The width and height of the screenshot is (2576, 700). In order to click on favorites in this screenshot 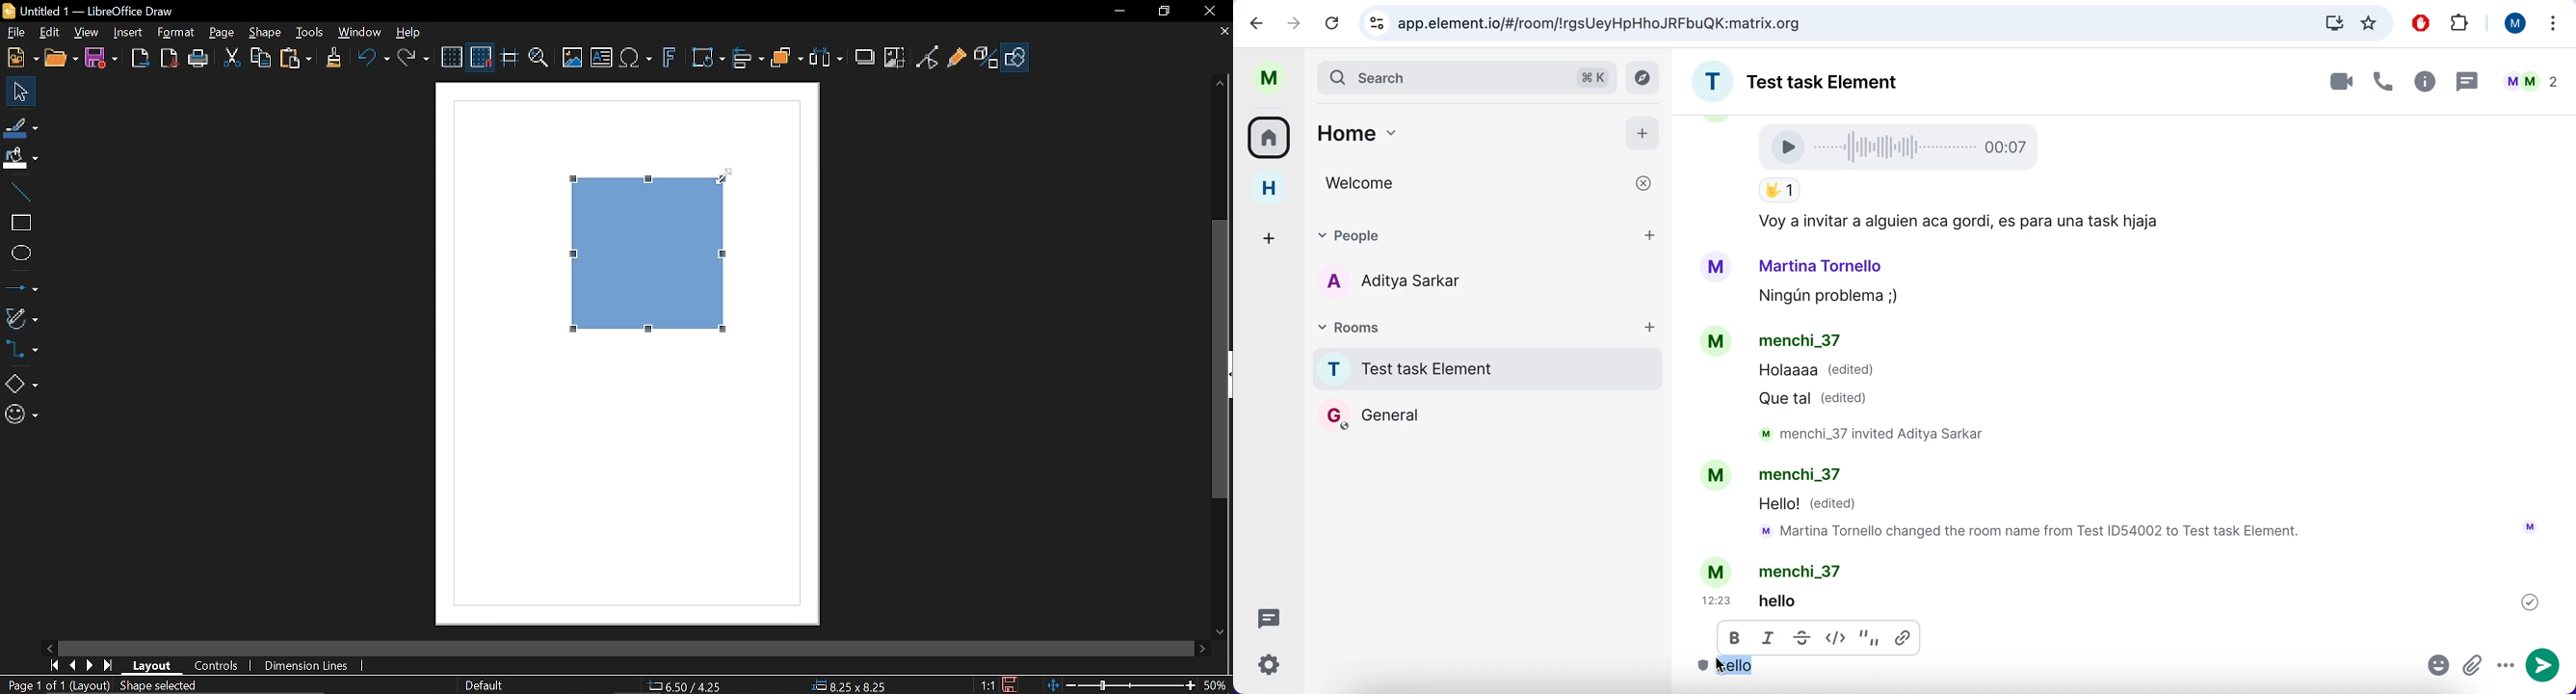, I will do `click(2369, 24)`.